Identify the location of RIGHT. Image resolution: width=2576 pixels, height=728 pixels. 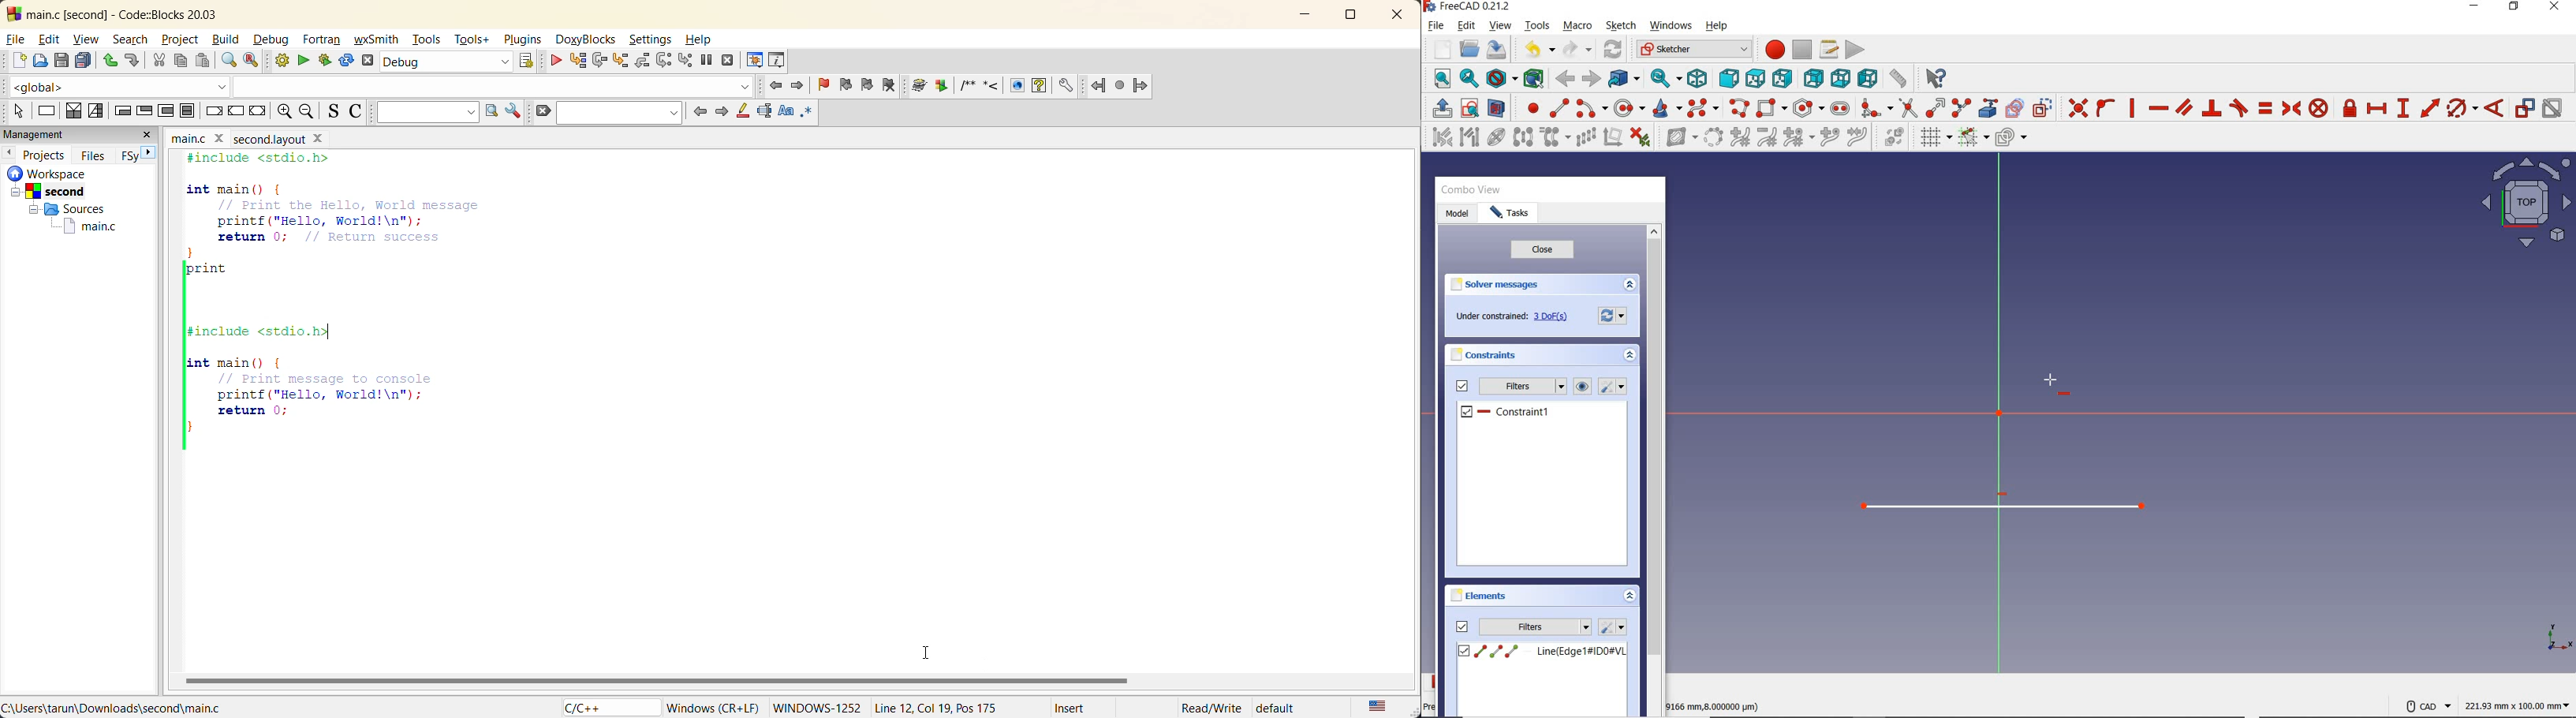
(1783, 78).